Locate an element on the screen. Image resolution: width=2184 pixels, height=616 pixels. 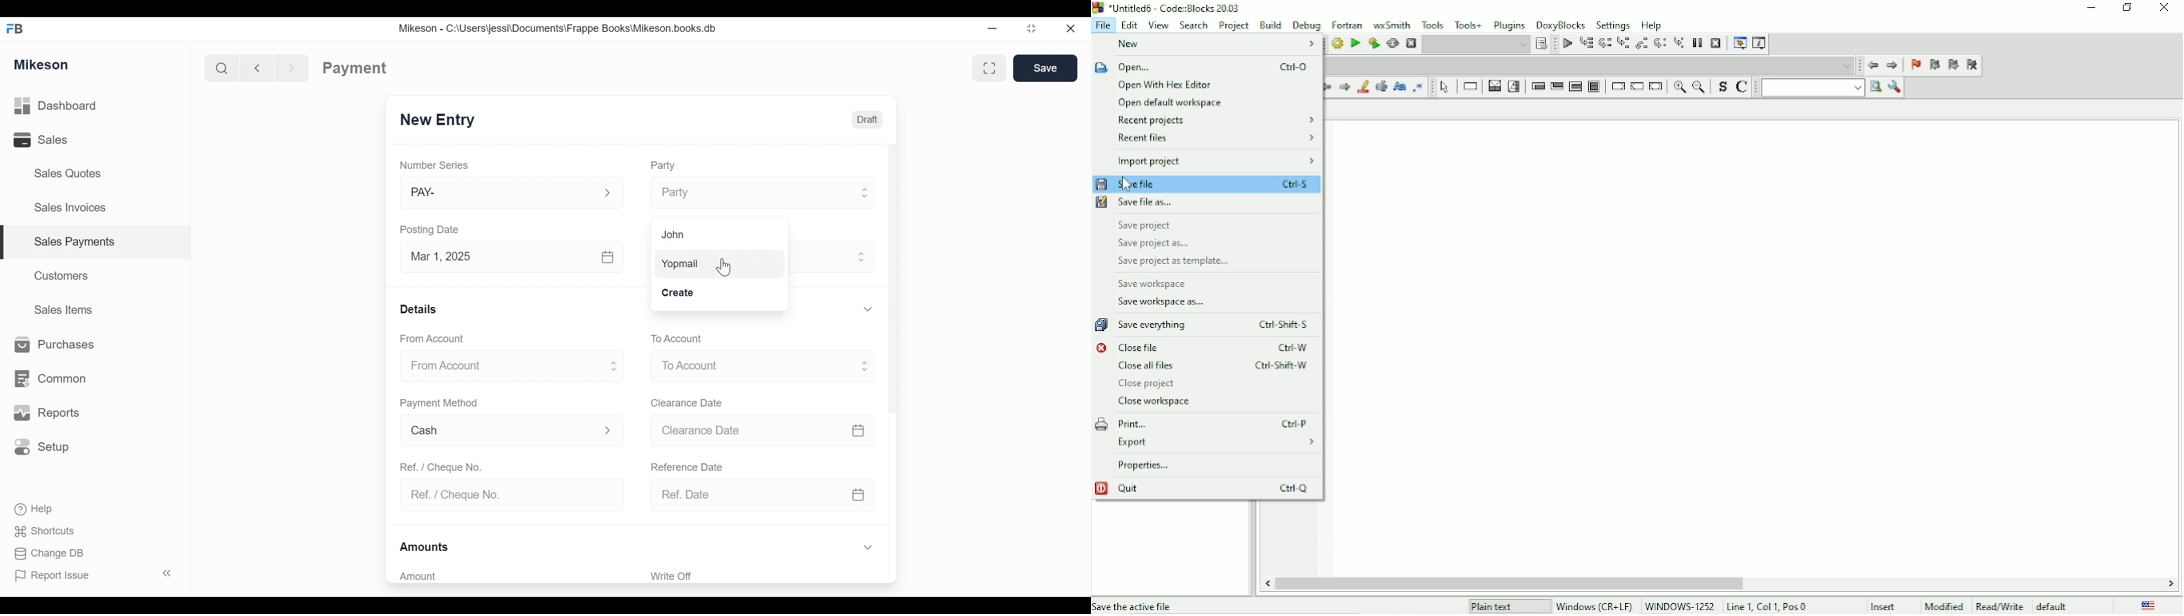
Amounts is located at coordinates (427, 544).